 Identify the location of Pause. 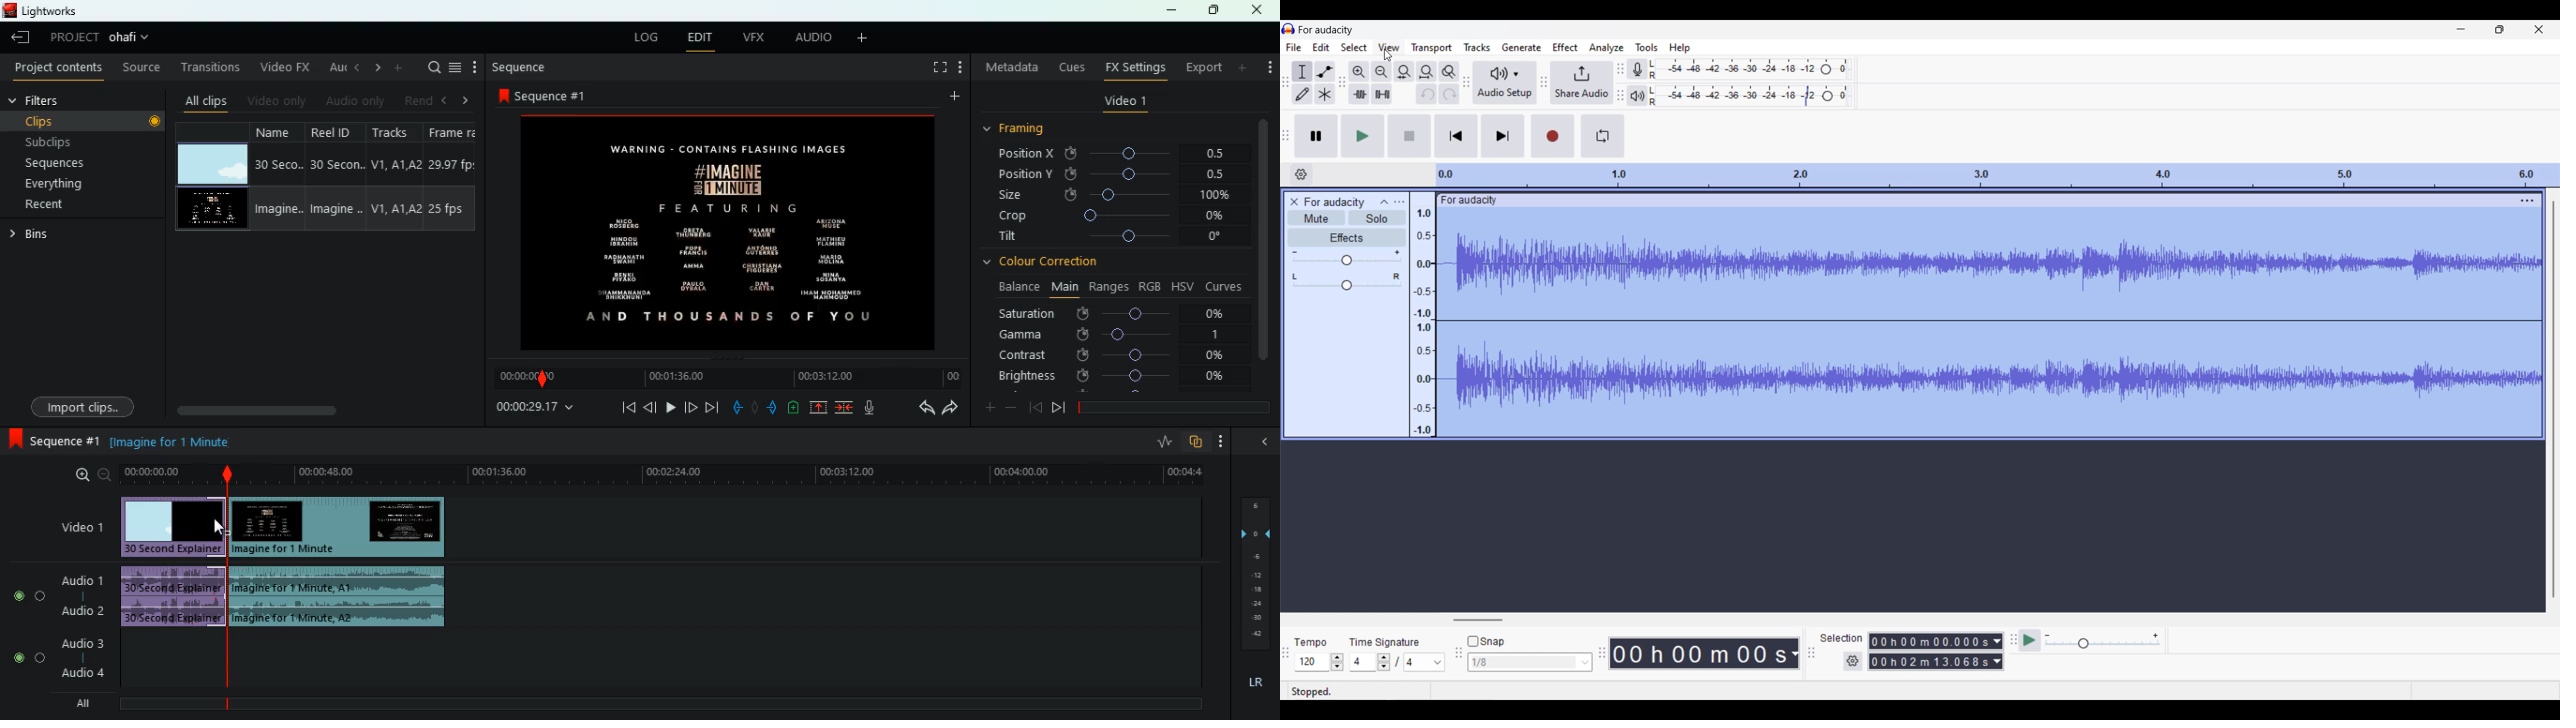
(1317, 136).